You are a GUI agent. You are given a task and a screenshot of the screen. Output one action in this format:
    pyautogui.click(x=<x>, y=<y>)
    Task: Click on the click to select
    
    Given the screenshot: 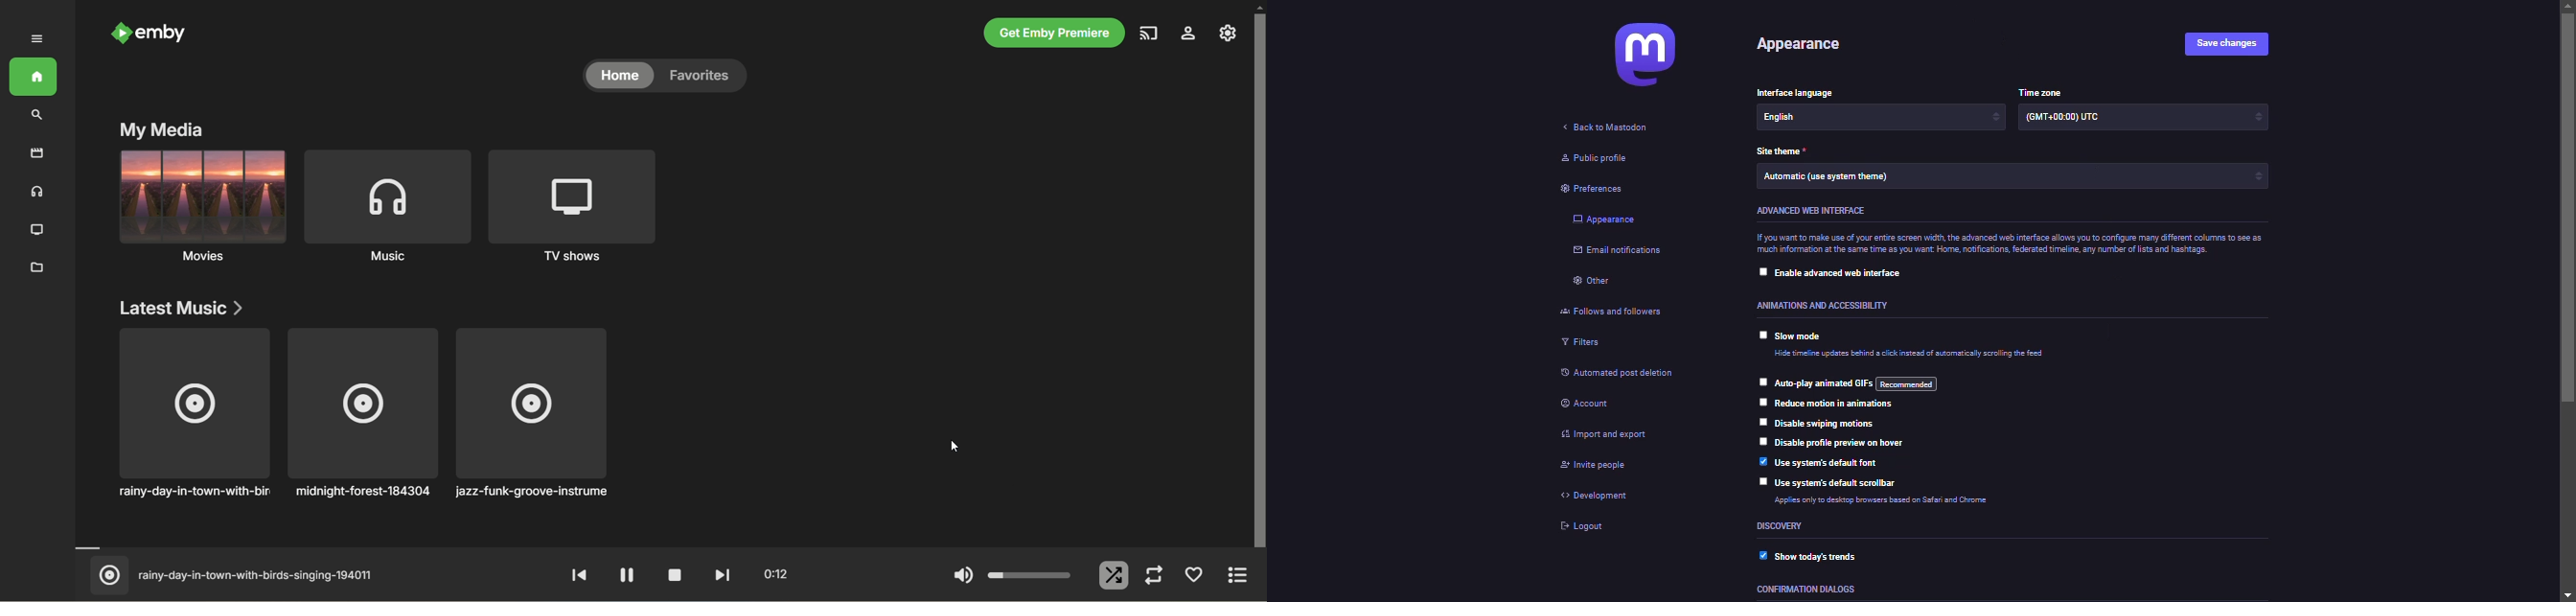 What is the action you would take?
    pyautogui.click(x=1763, y=482)
    